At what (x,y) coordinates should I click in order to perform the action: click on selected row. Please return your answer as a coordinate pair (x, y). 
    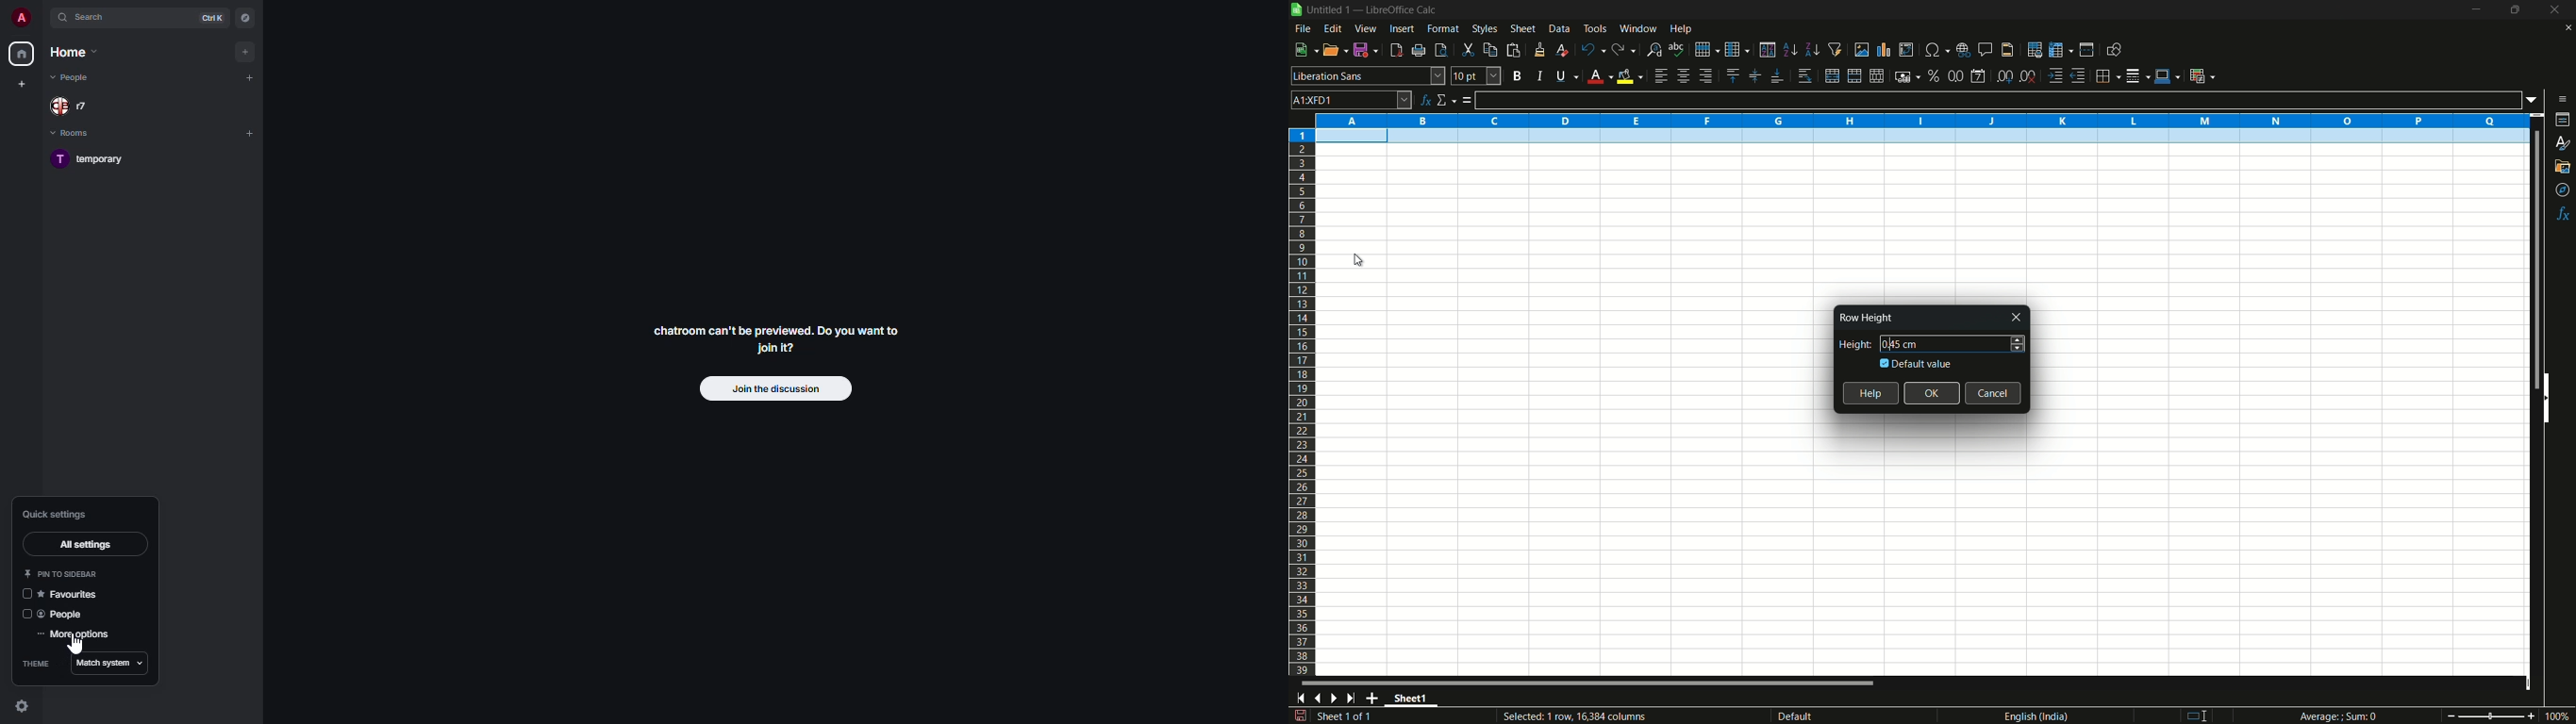
    Looking at the image, I should click on (1914, 137).